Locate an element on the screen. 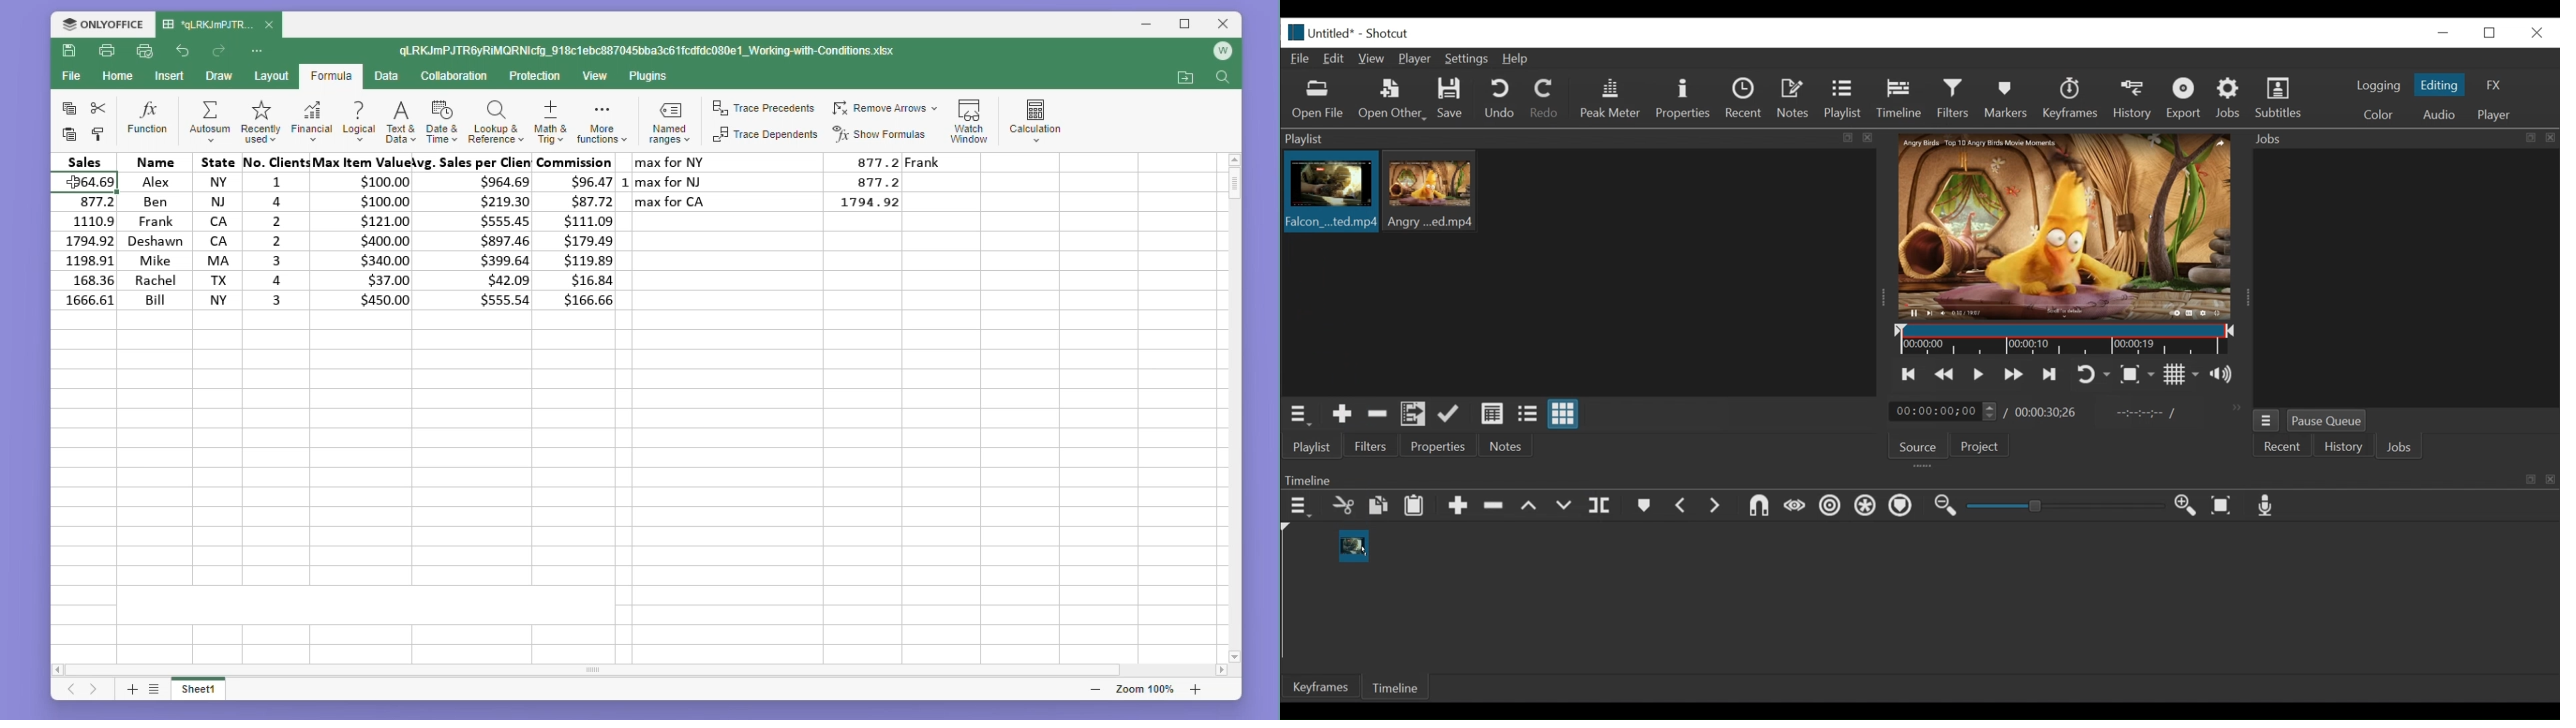 This screenshot has width=2576, height=728. Maximize is located at coordinates (1181, 25).